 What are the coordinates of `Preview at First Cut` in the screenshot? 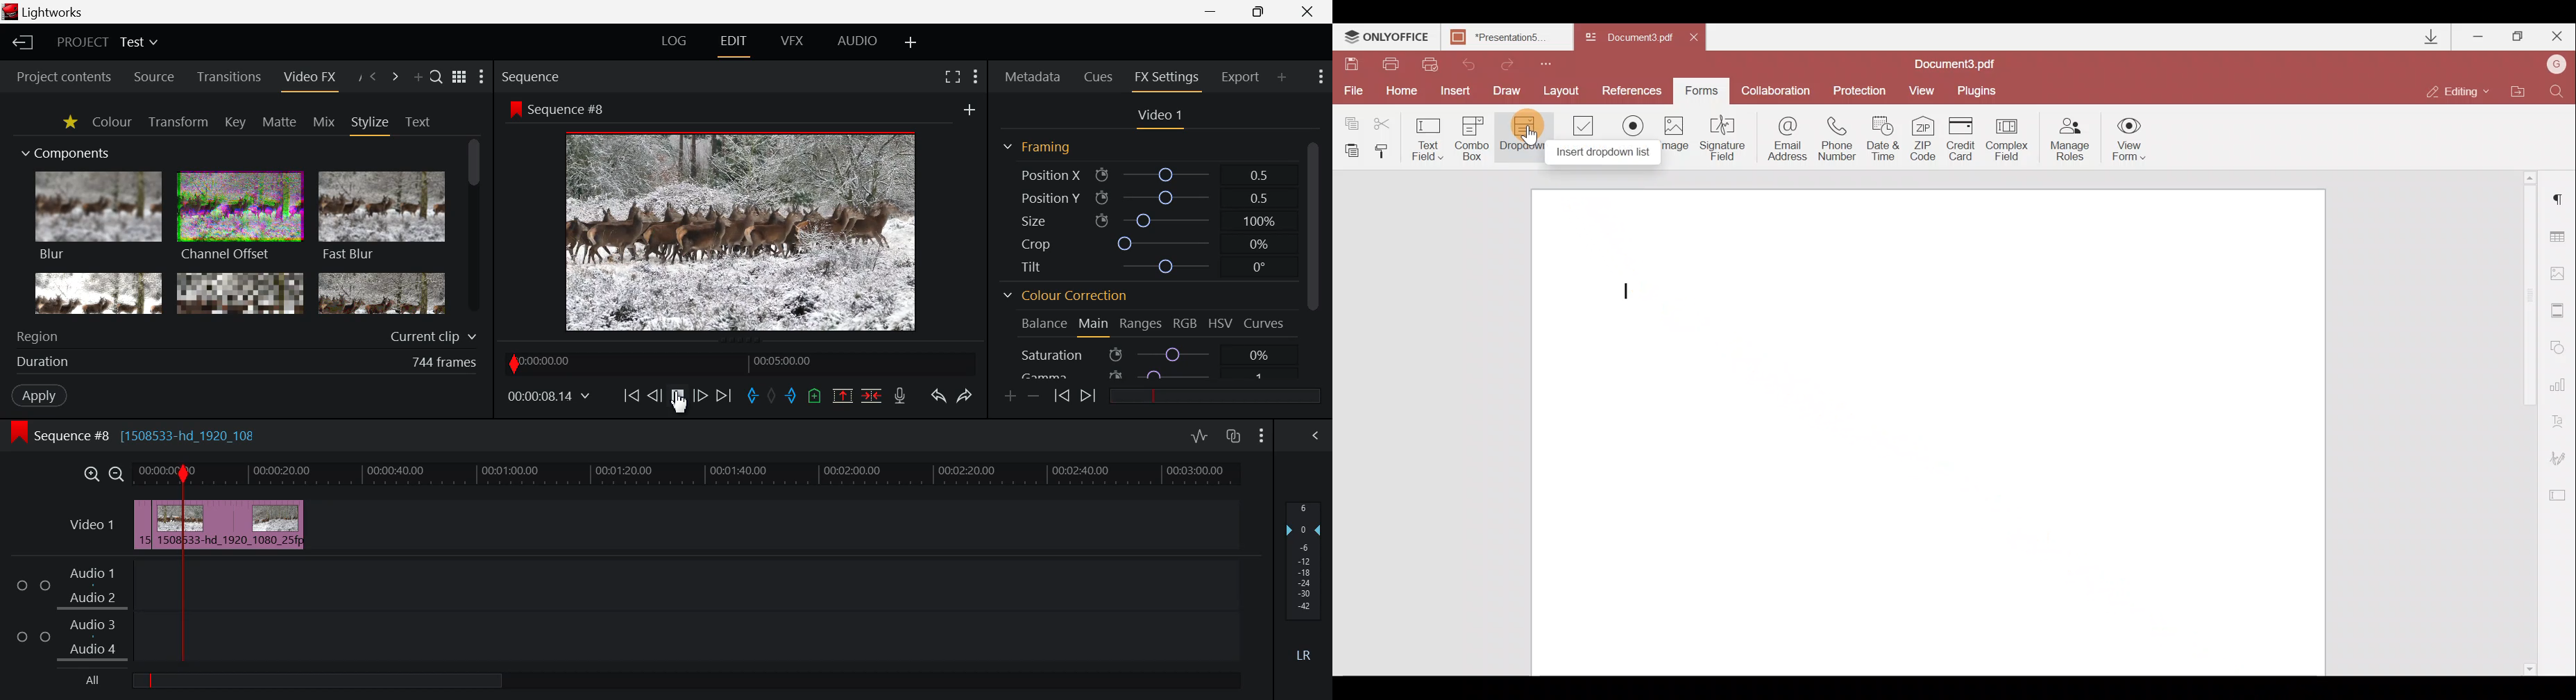 It's located at (741, 230).